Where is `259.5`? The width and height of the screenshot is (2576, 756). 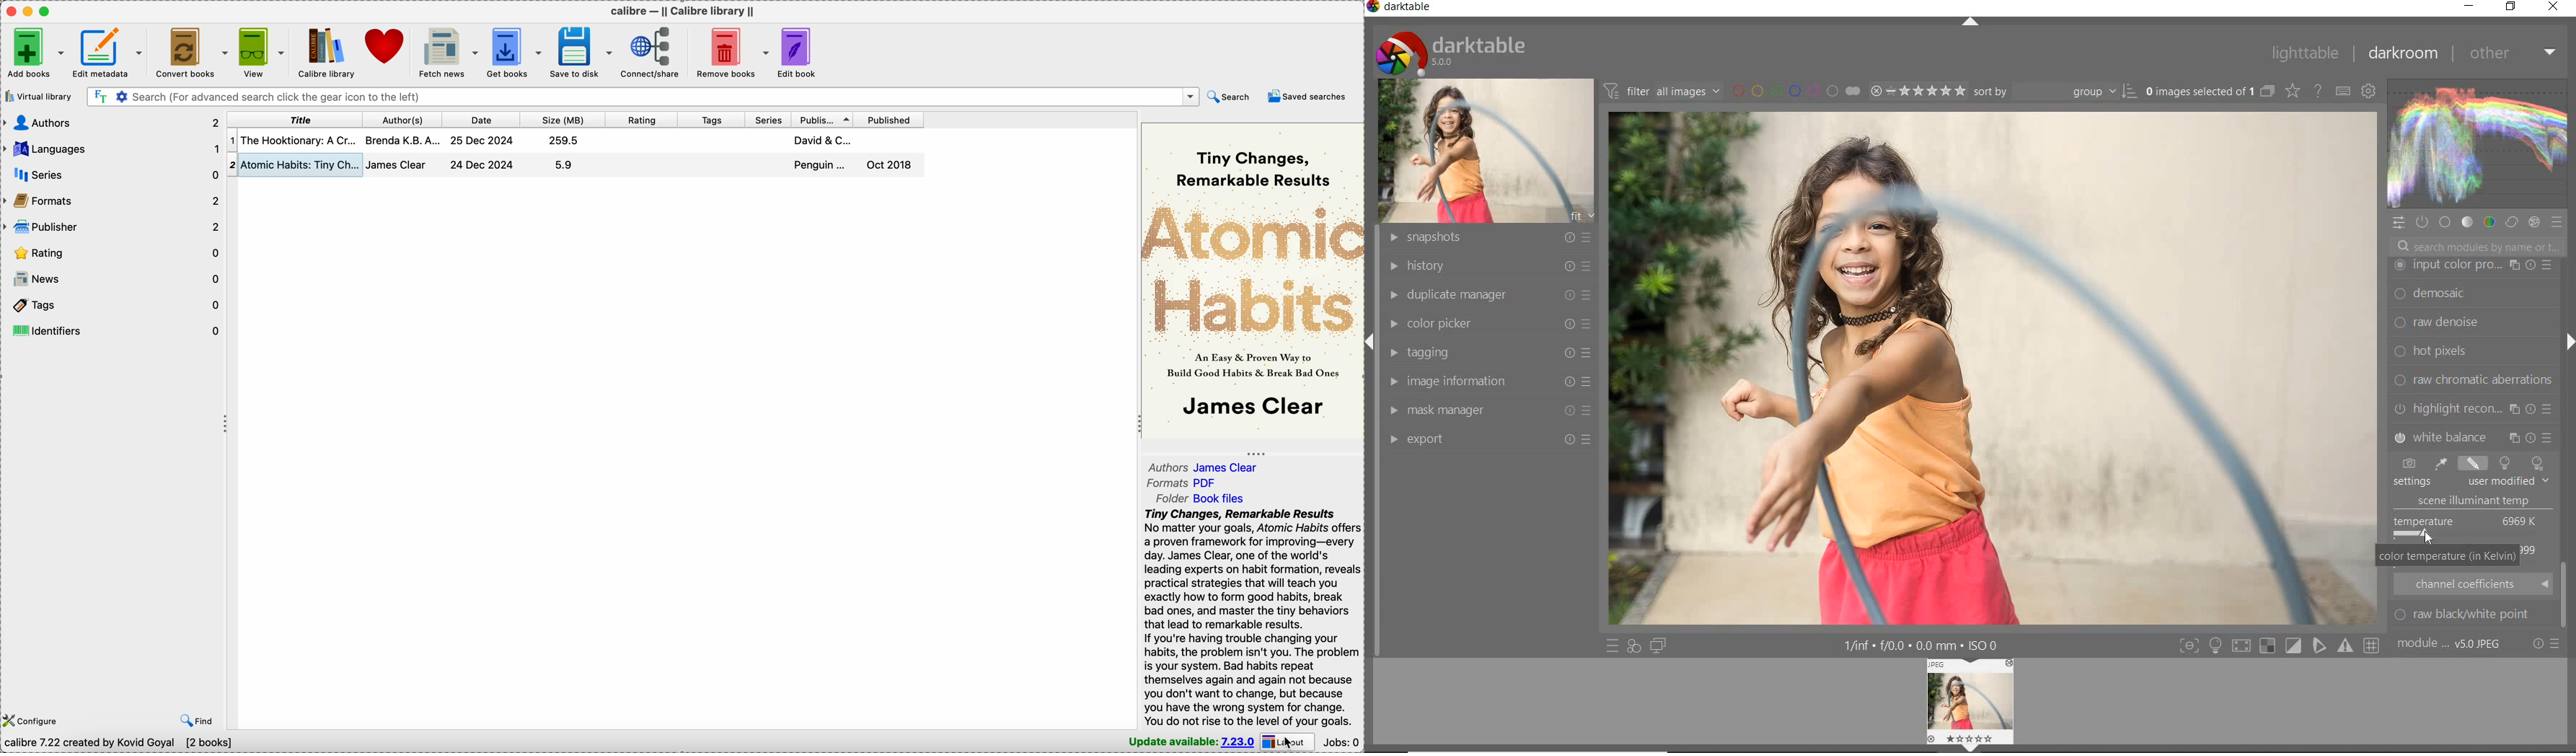
259.5 is located at coordinates (565, 141).